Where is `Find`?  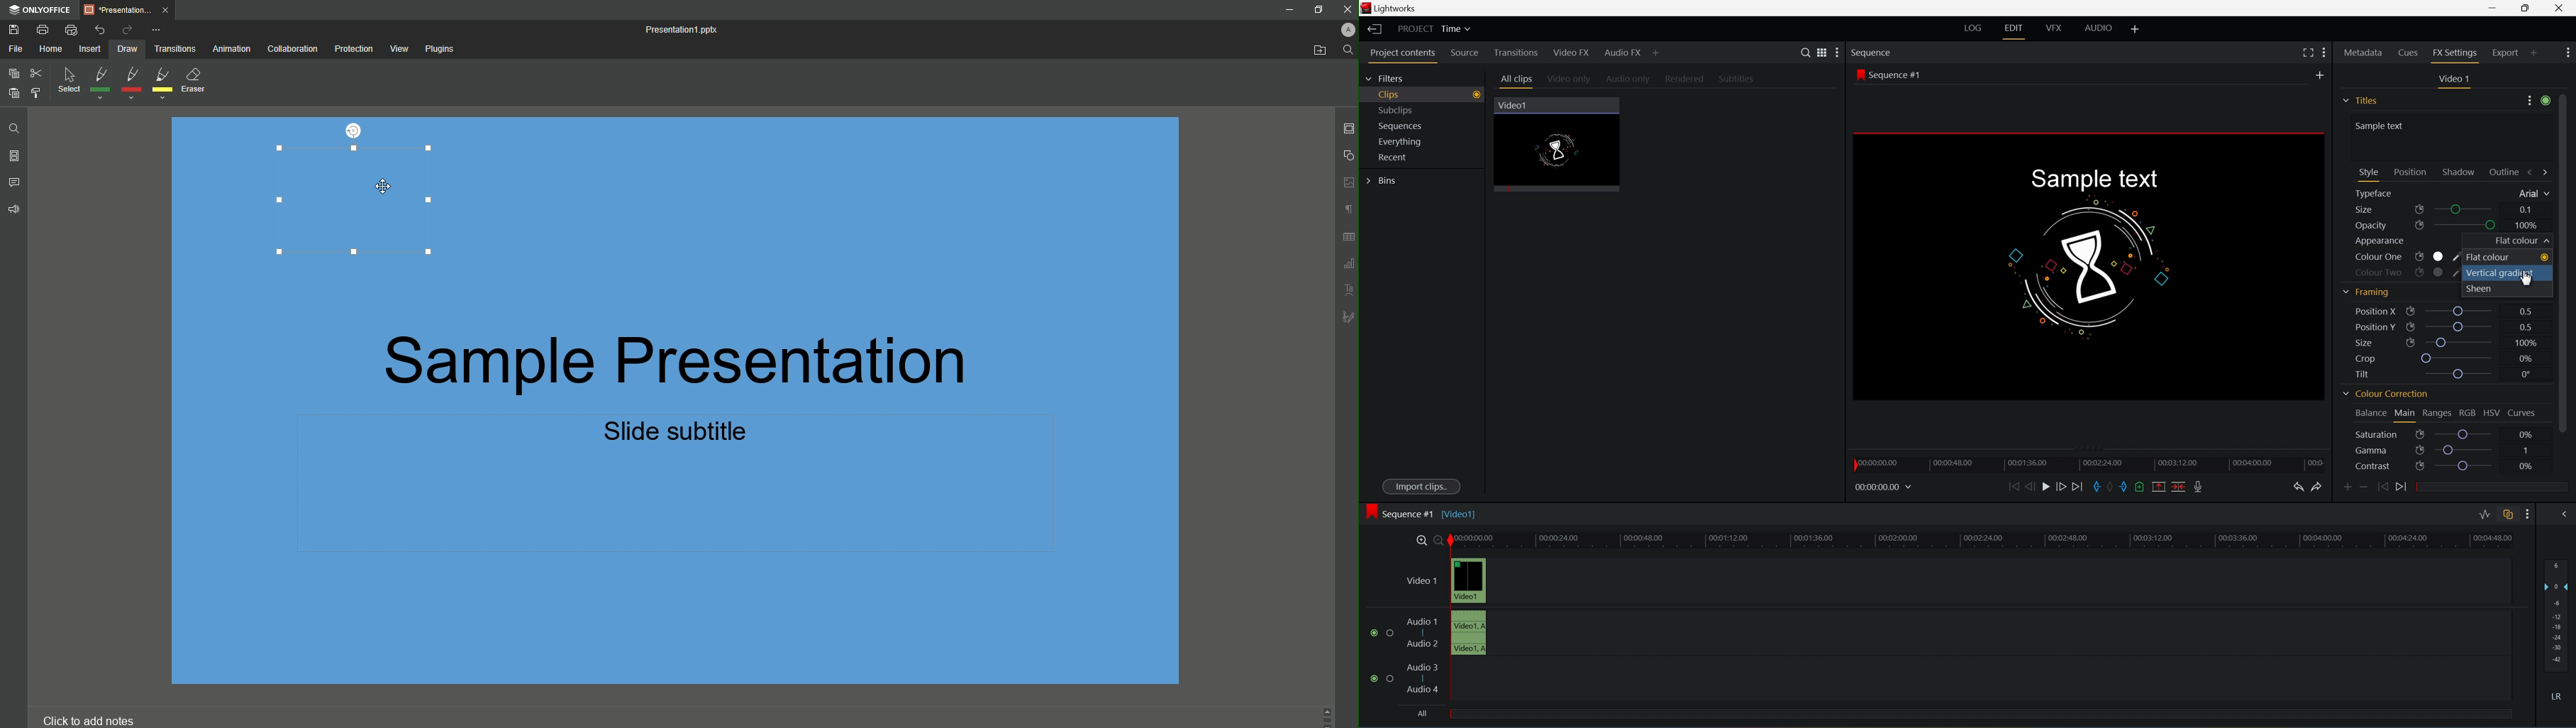
Find is located at coordinates (11, 126).